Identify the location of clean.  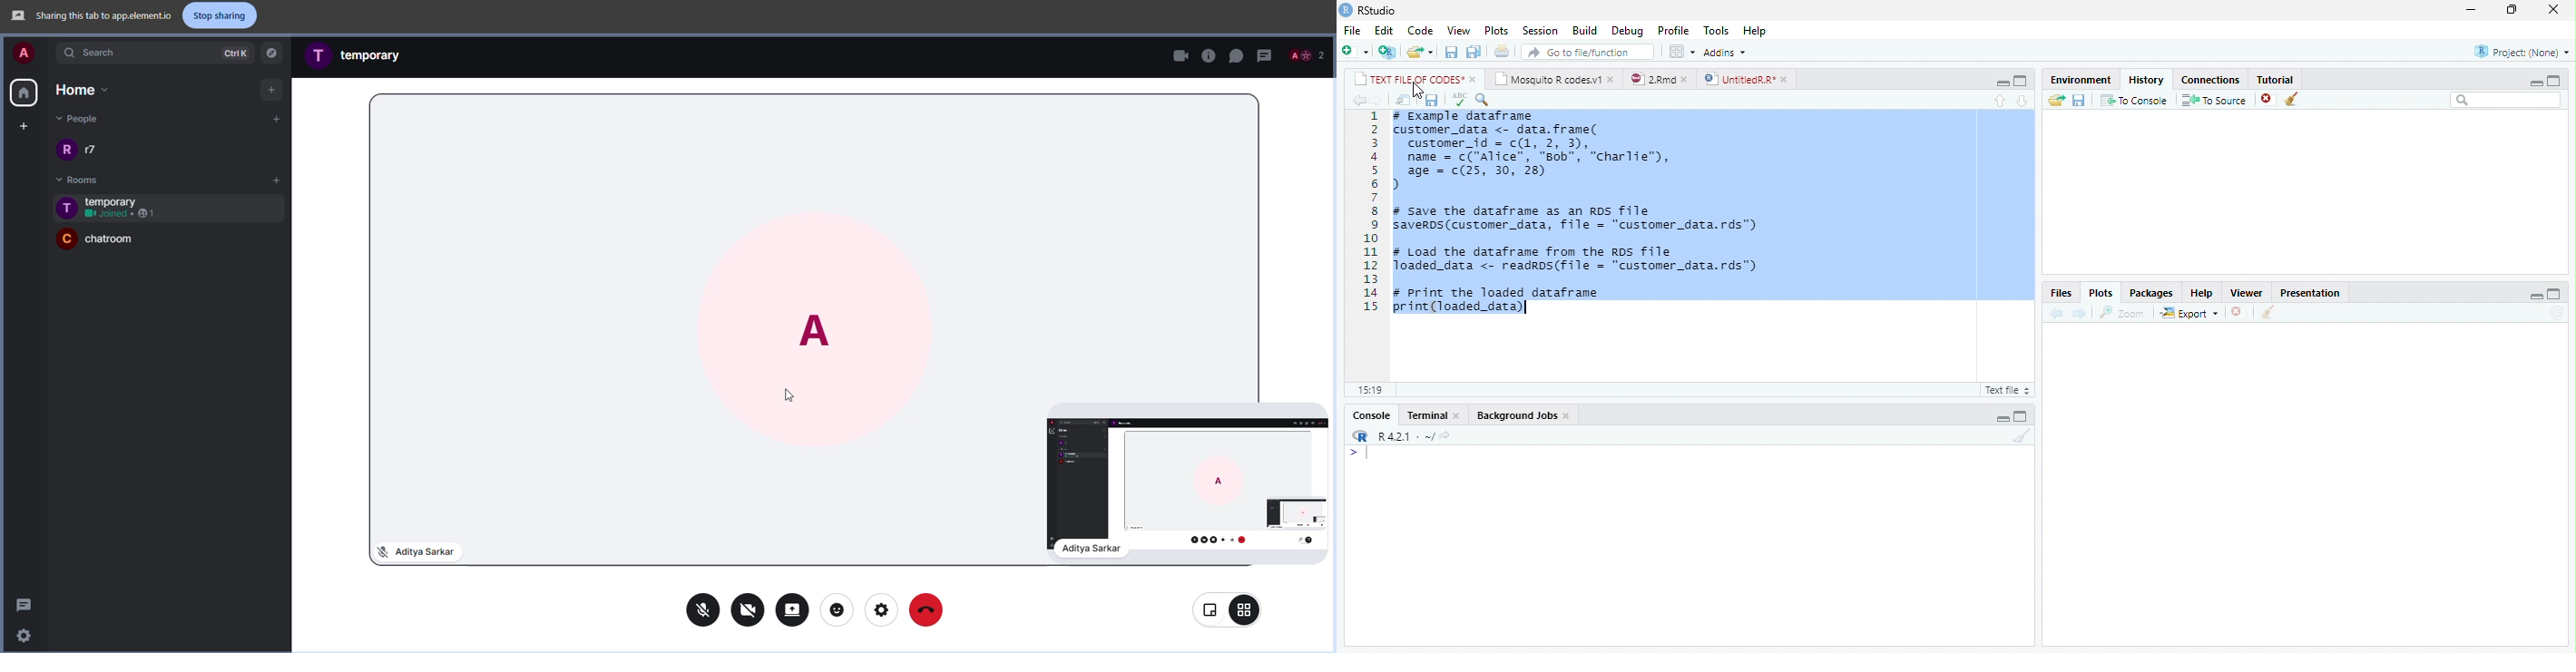
(2268, 312).